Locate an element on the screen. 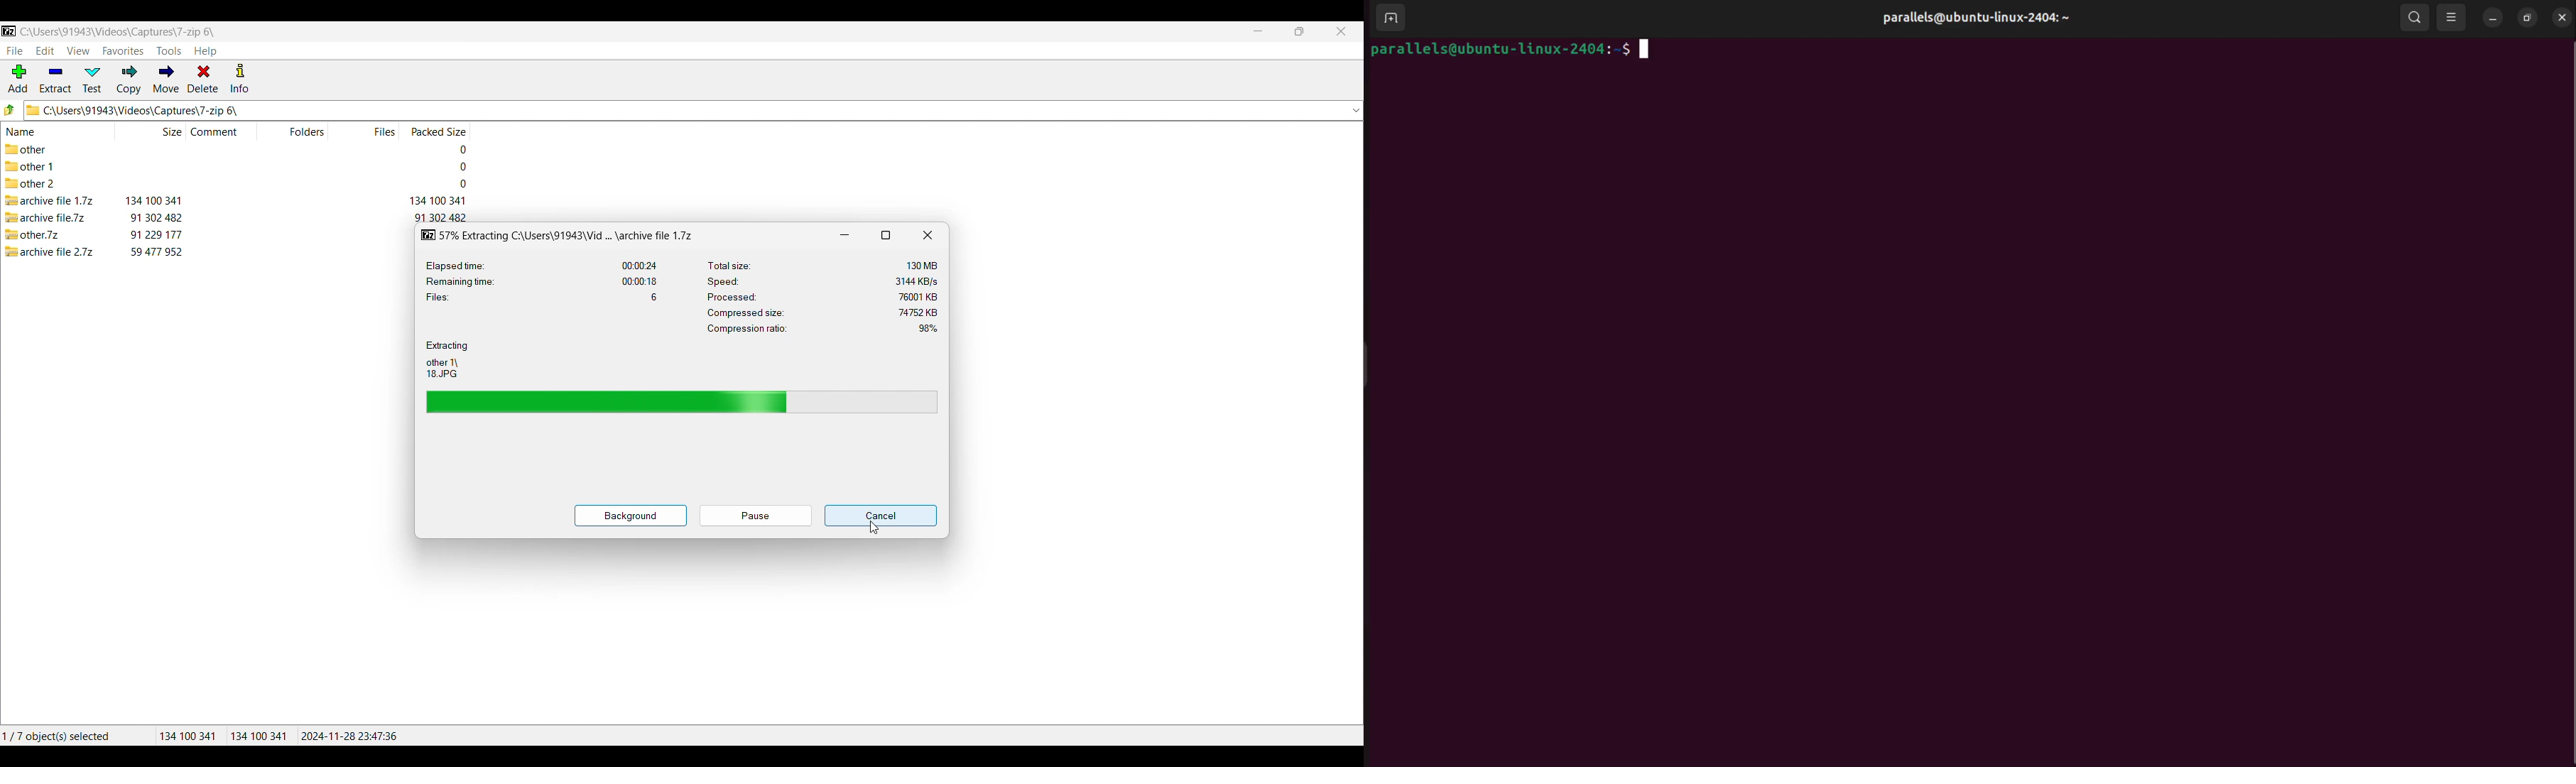 This screenshot has height=784, width=2576. size is located at coordinates (156, 251).